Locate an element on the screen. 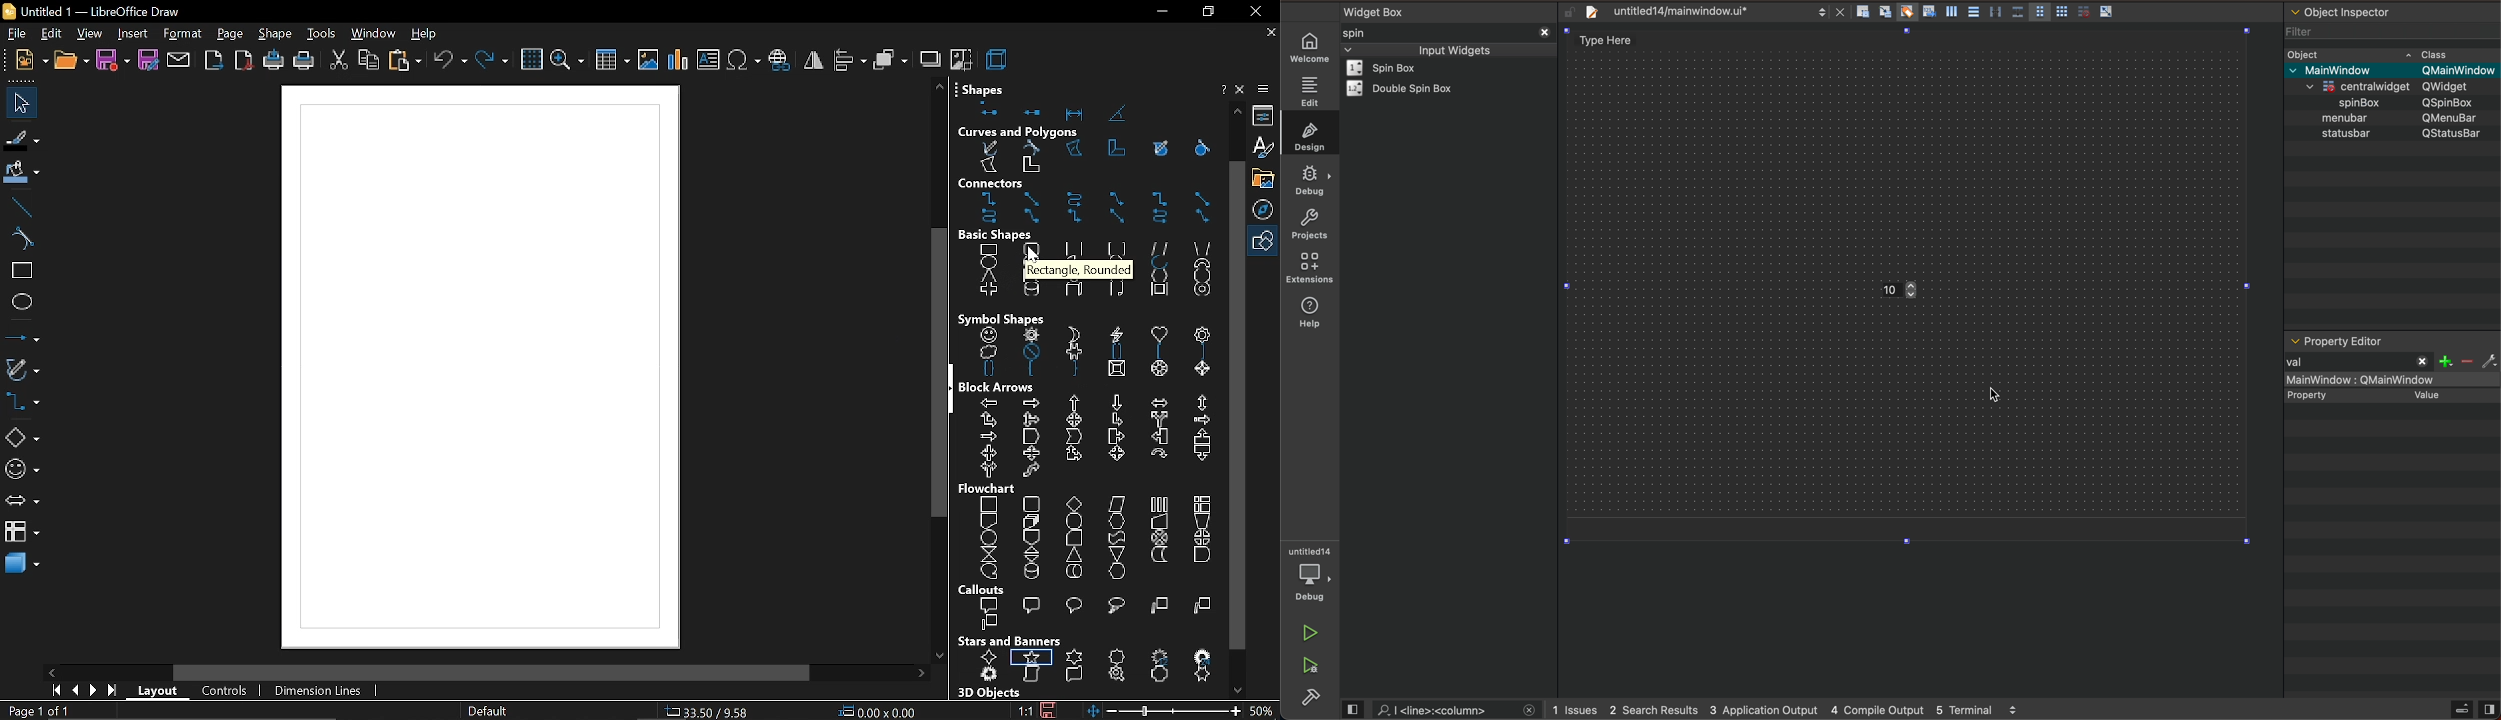  properties is located at coordinates (1266, 116).